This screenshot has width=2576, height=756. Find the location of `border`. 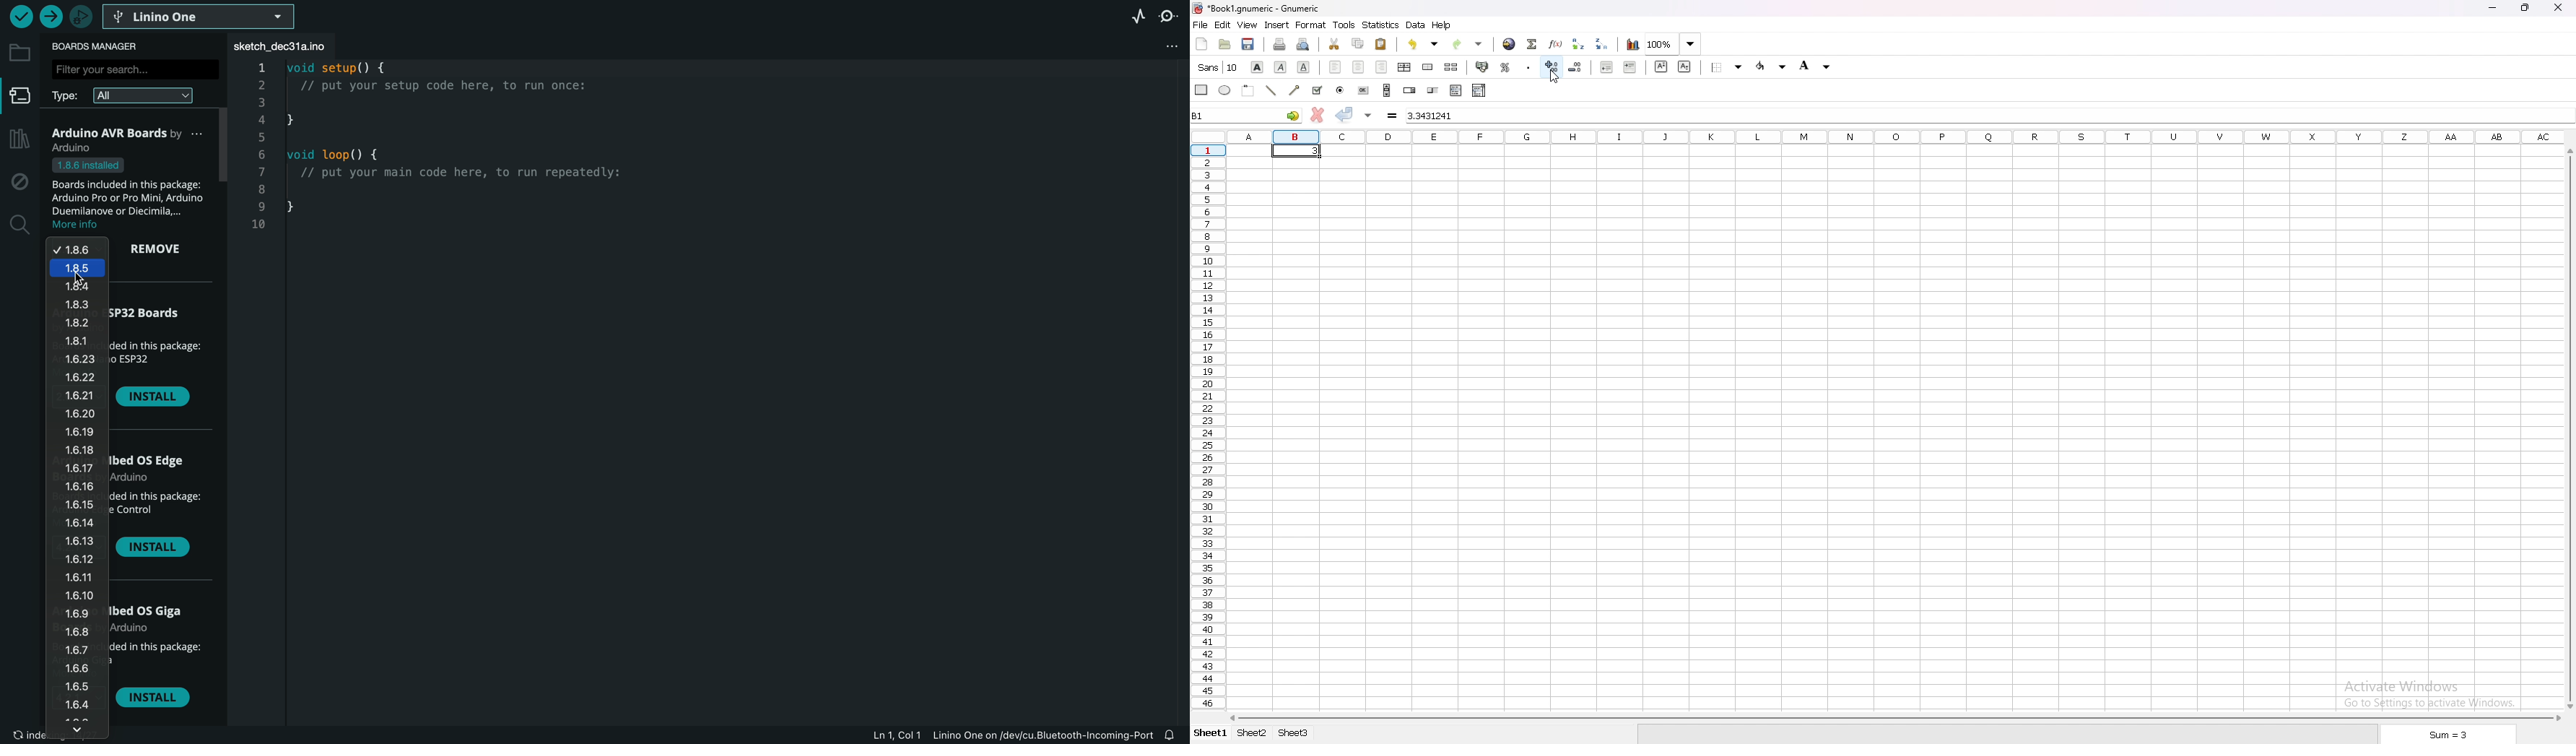

border is located at coordinates (1727, 68).